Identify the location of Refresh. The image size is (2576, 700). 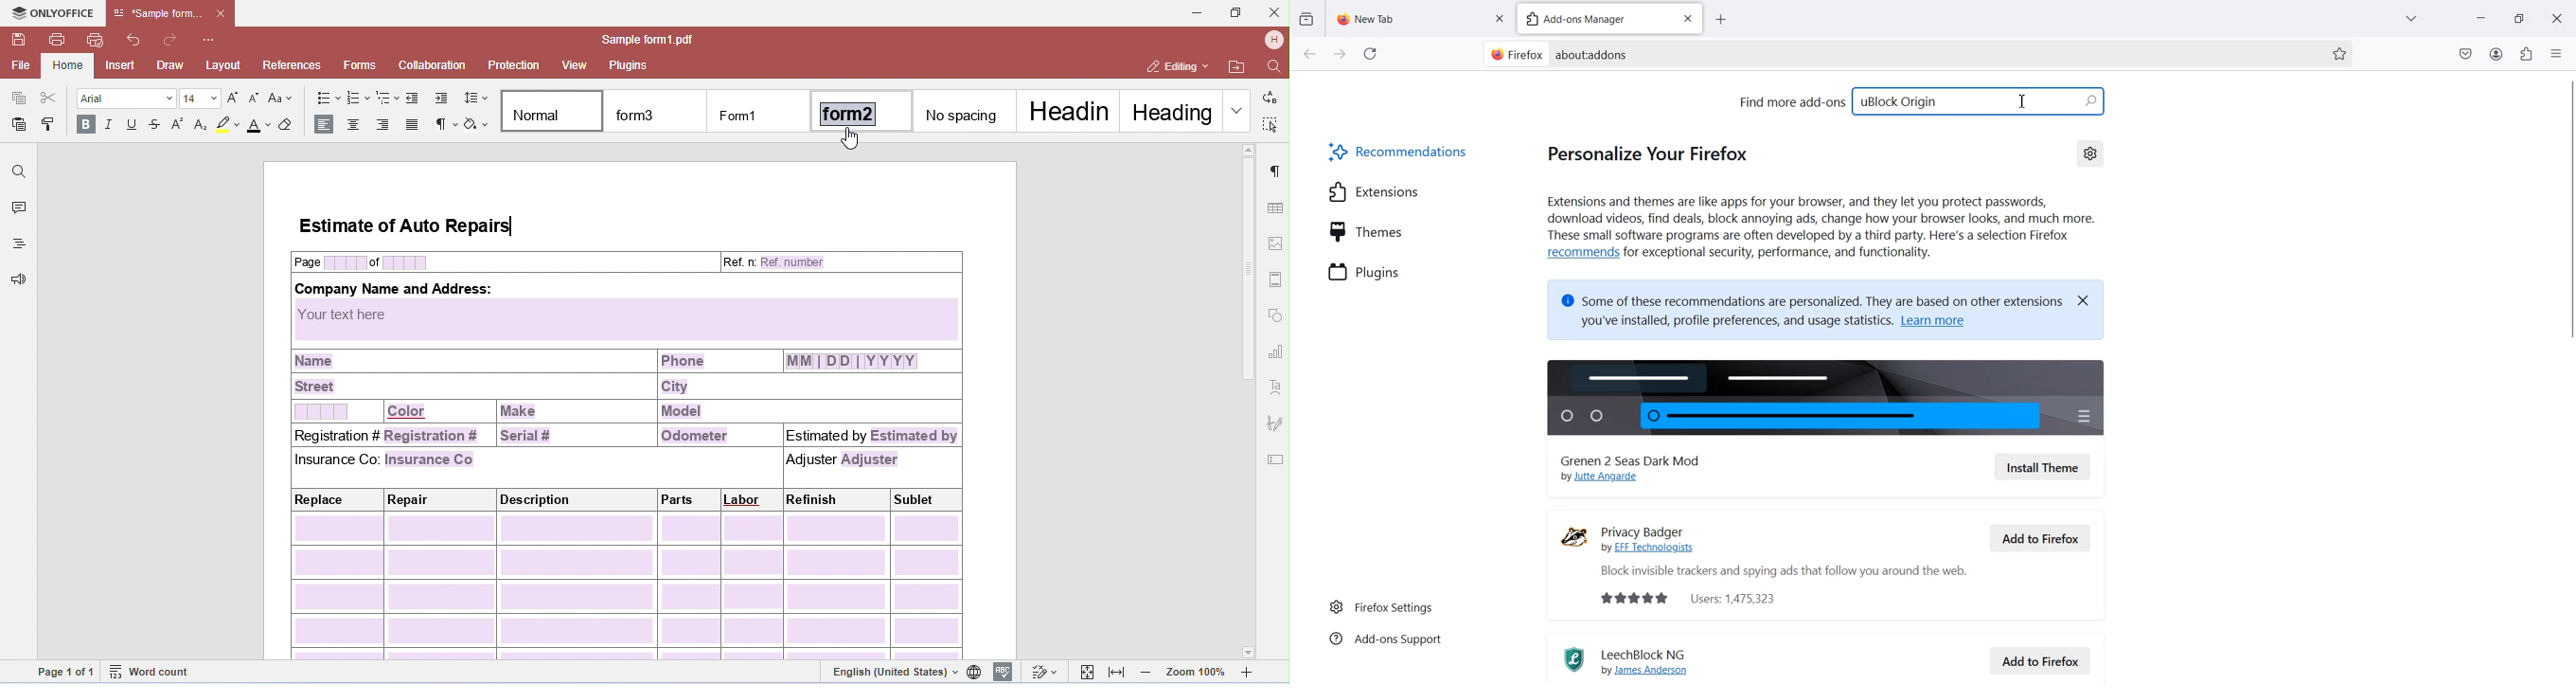
(1371, 54).